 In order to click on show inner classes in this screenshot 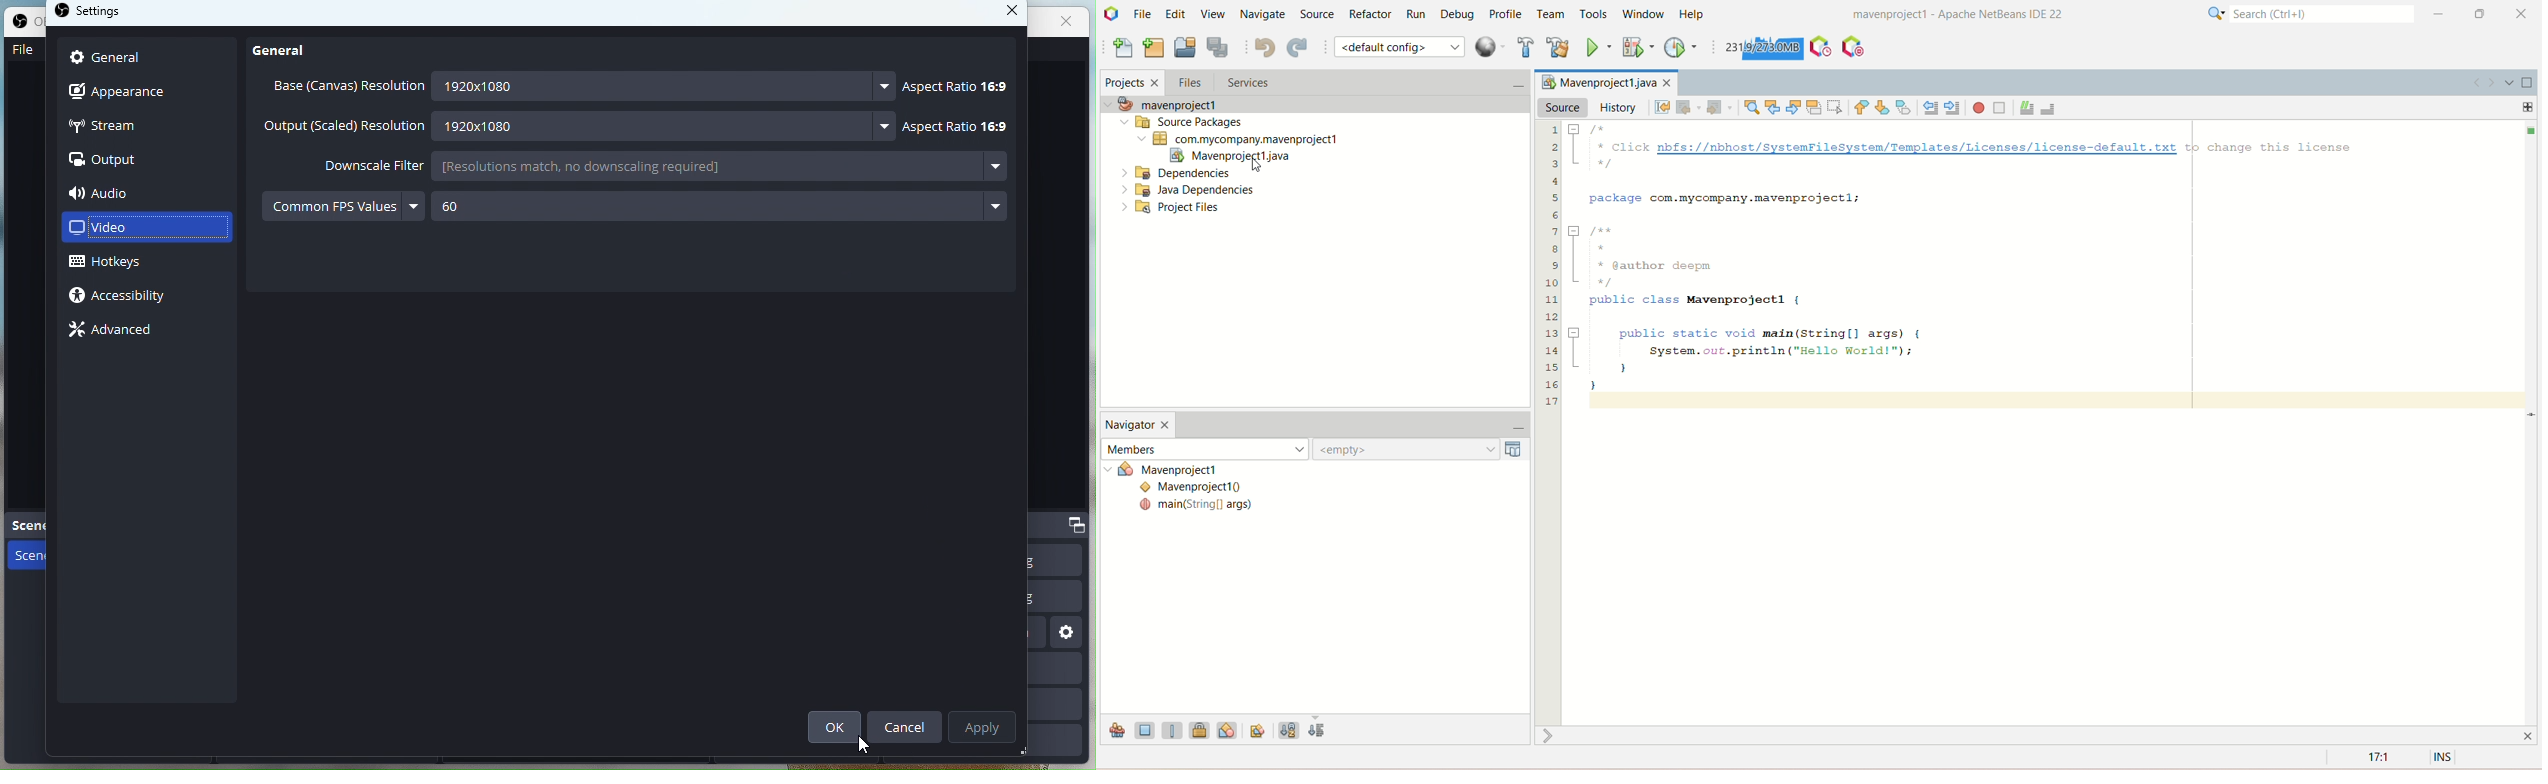, I will do `click(1228, 729)`.